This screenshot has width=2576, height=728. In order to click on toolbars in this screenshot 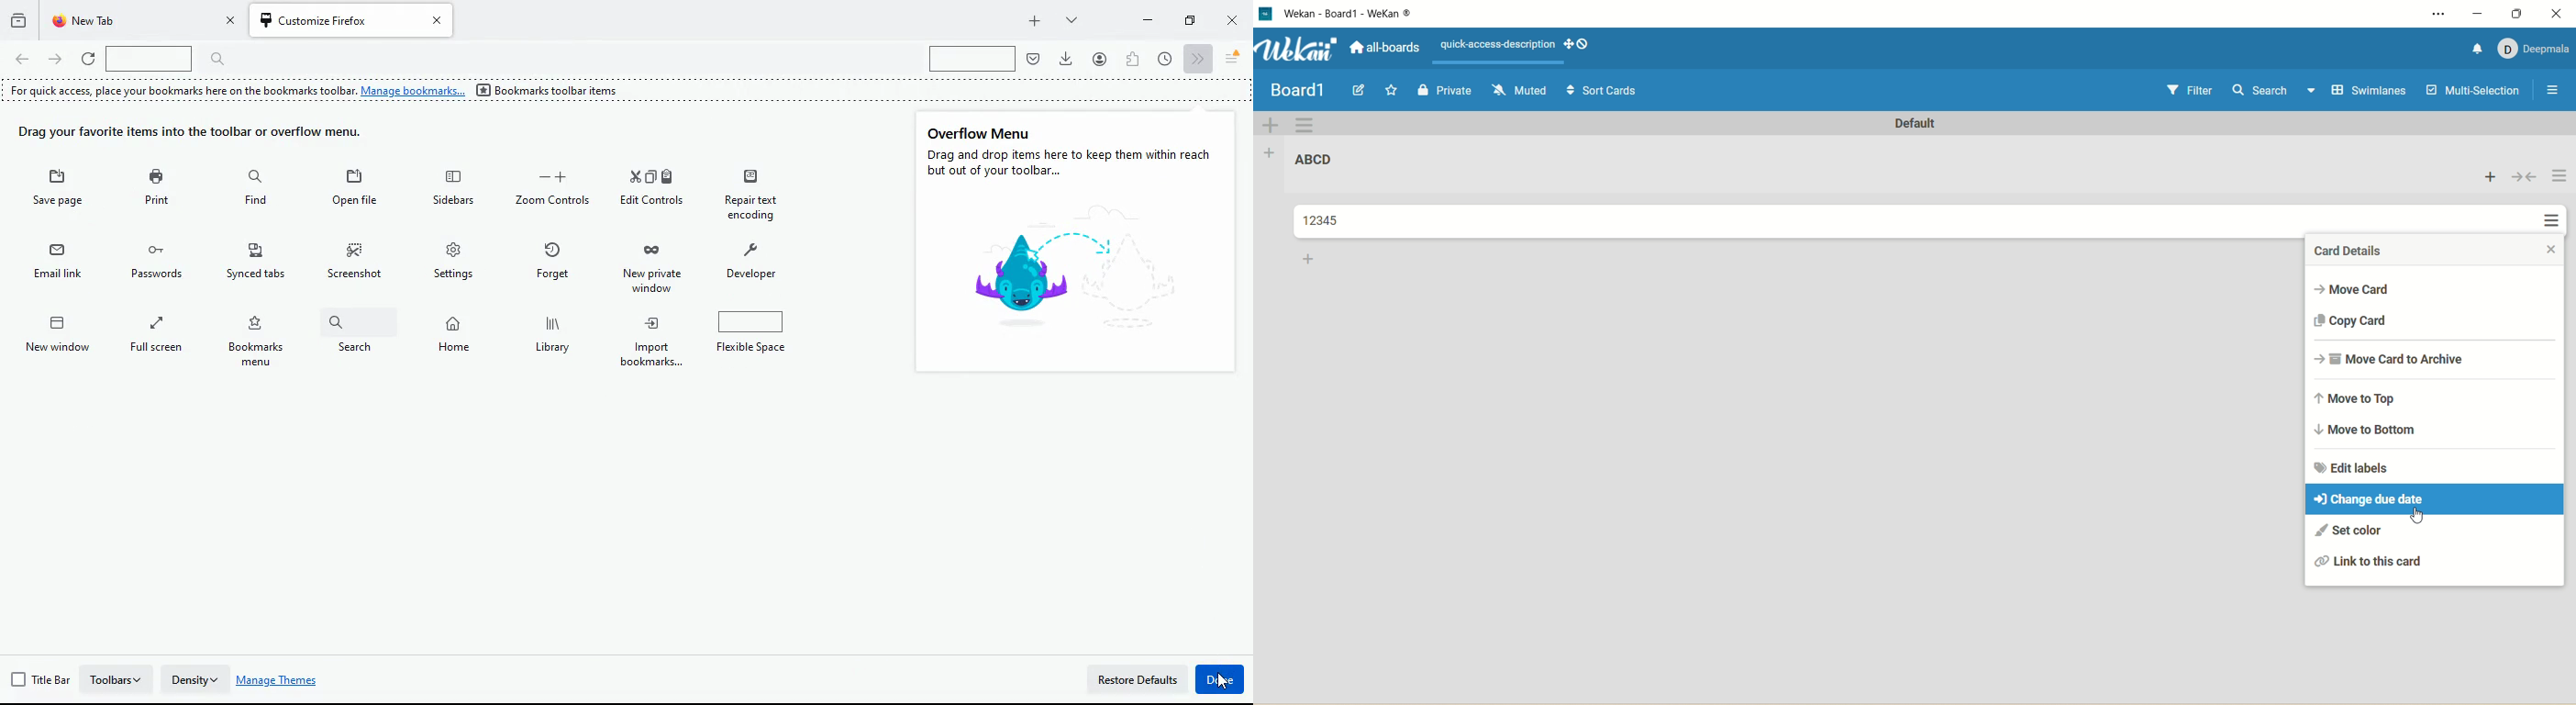, I will do `click(118, 678)`.